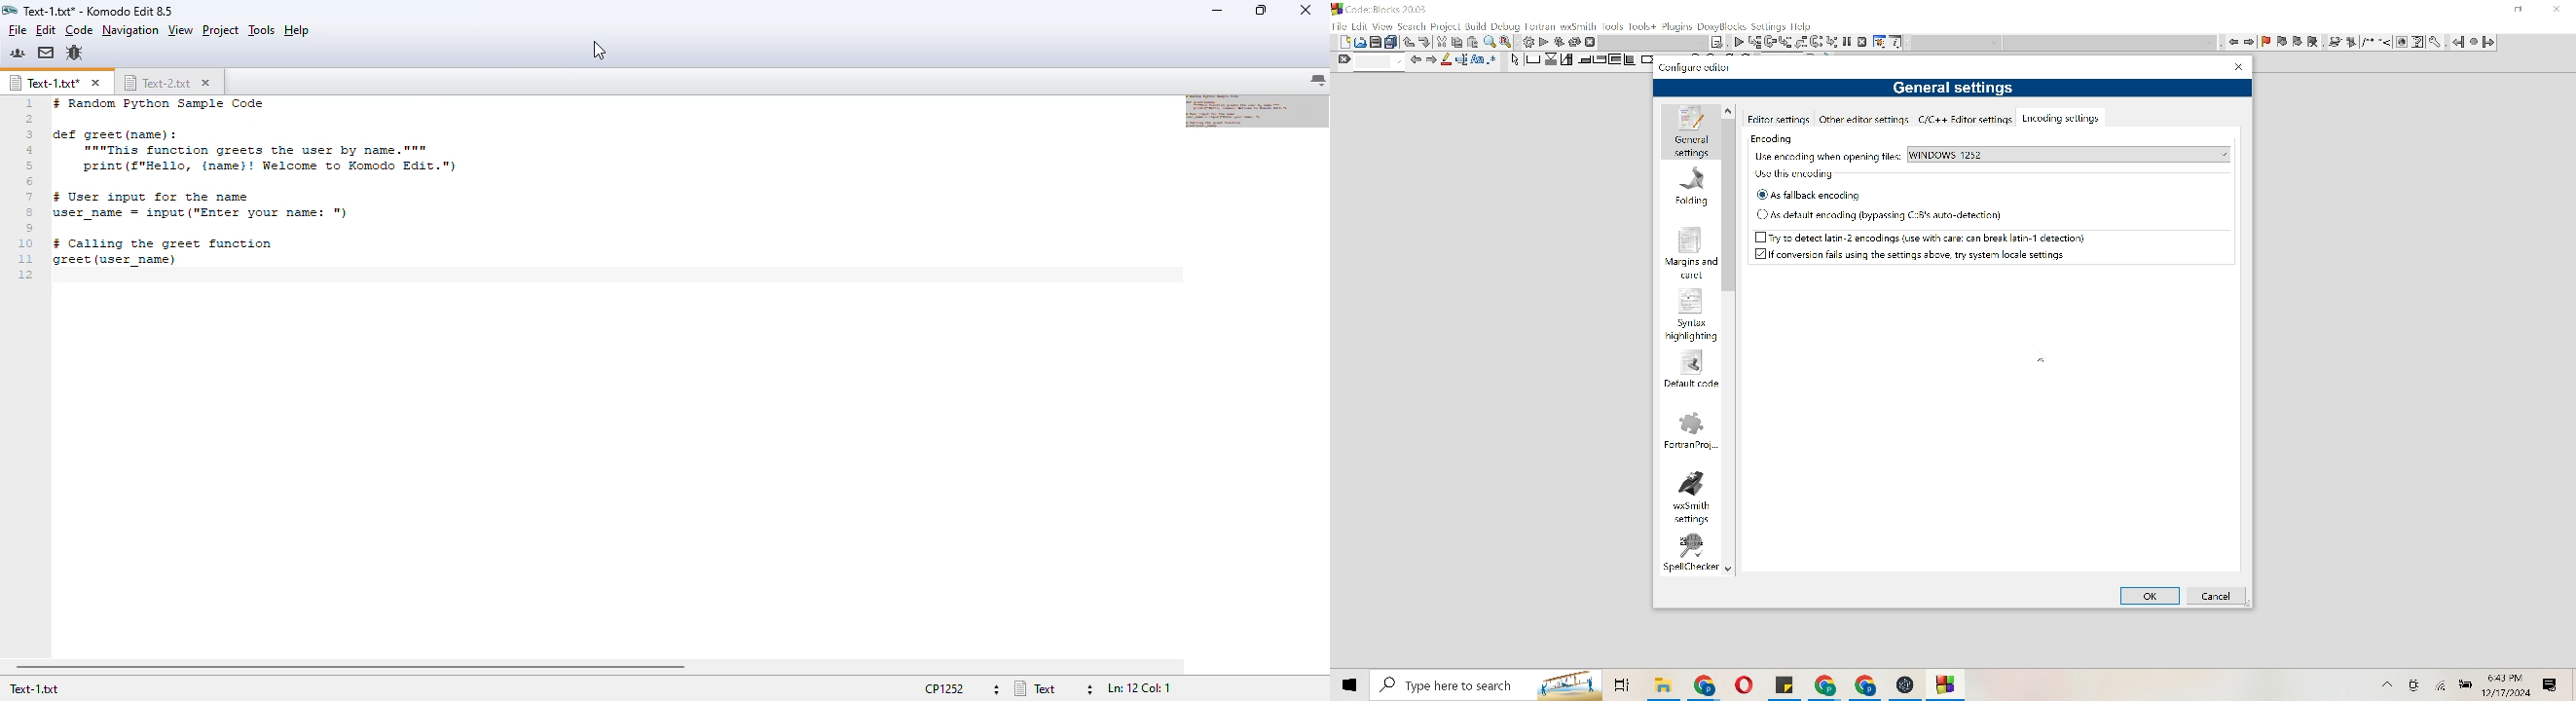 The width and height of the screenshot is (2576, 728). What do you see at coordinates (1690, 426) in the screenshot?
I see `Fortran project` at bounding box center [1690, 426].